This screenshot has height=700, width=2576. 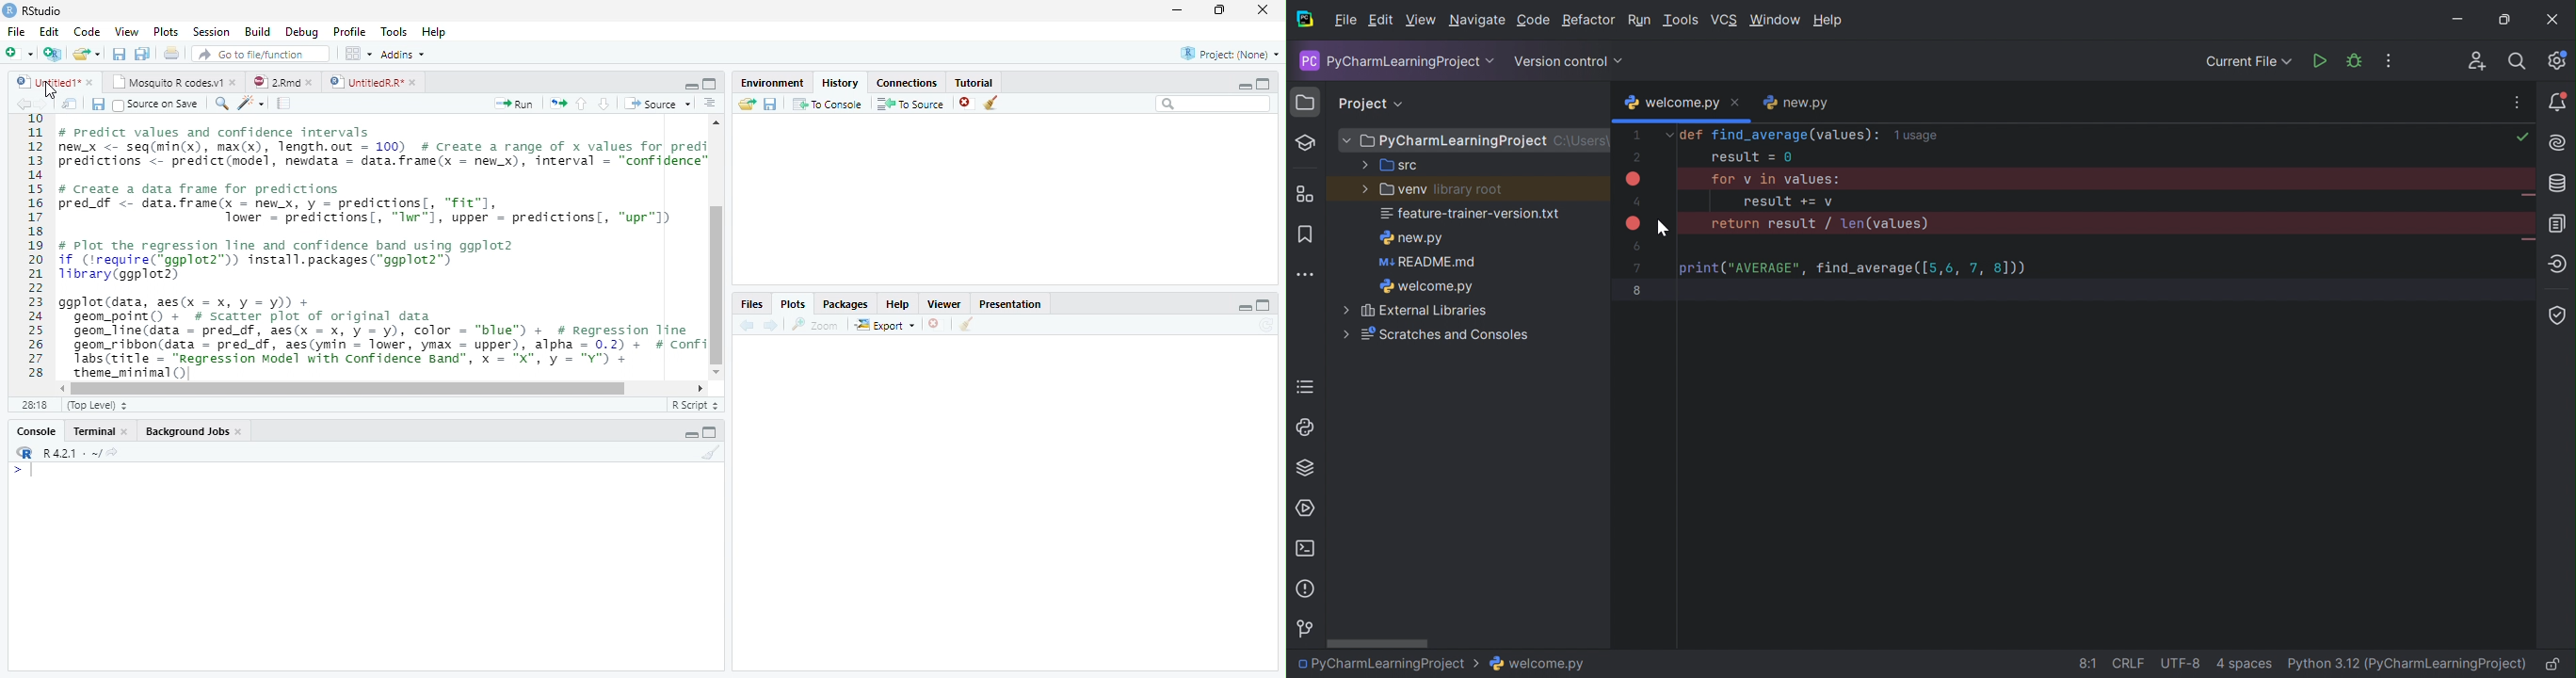 I want to click on venv, so click(x=1392, y=190).